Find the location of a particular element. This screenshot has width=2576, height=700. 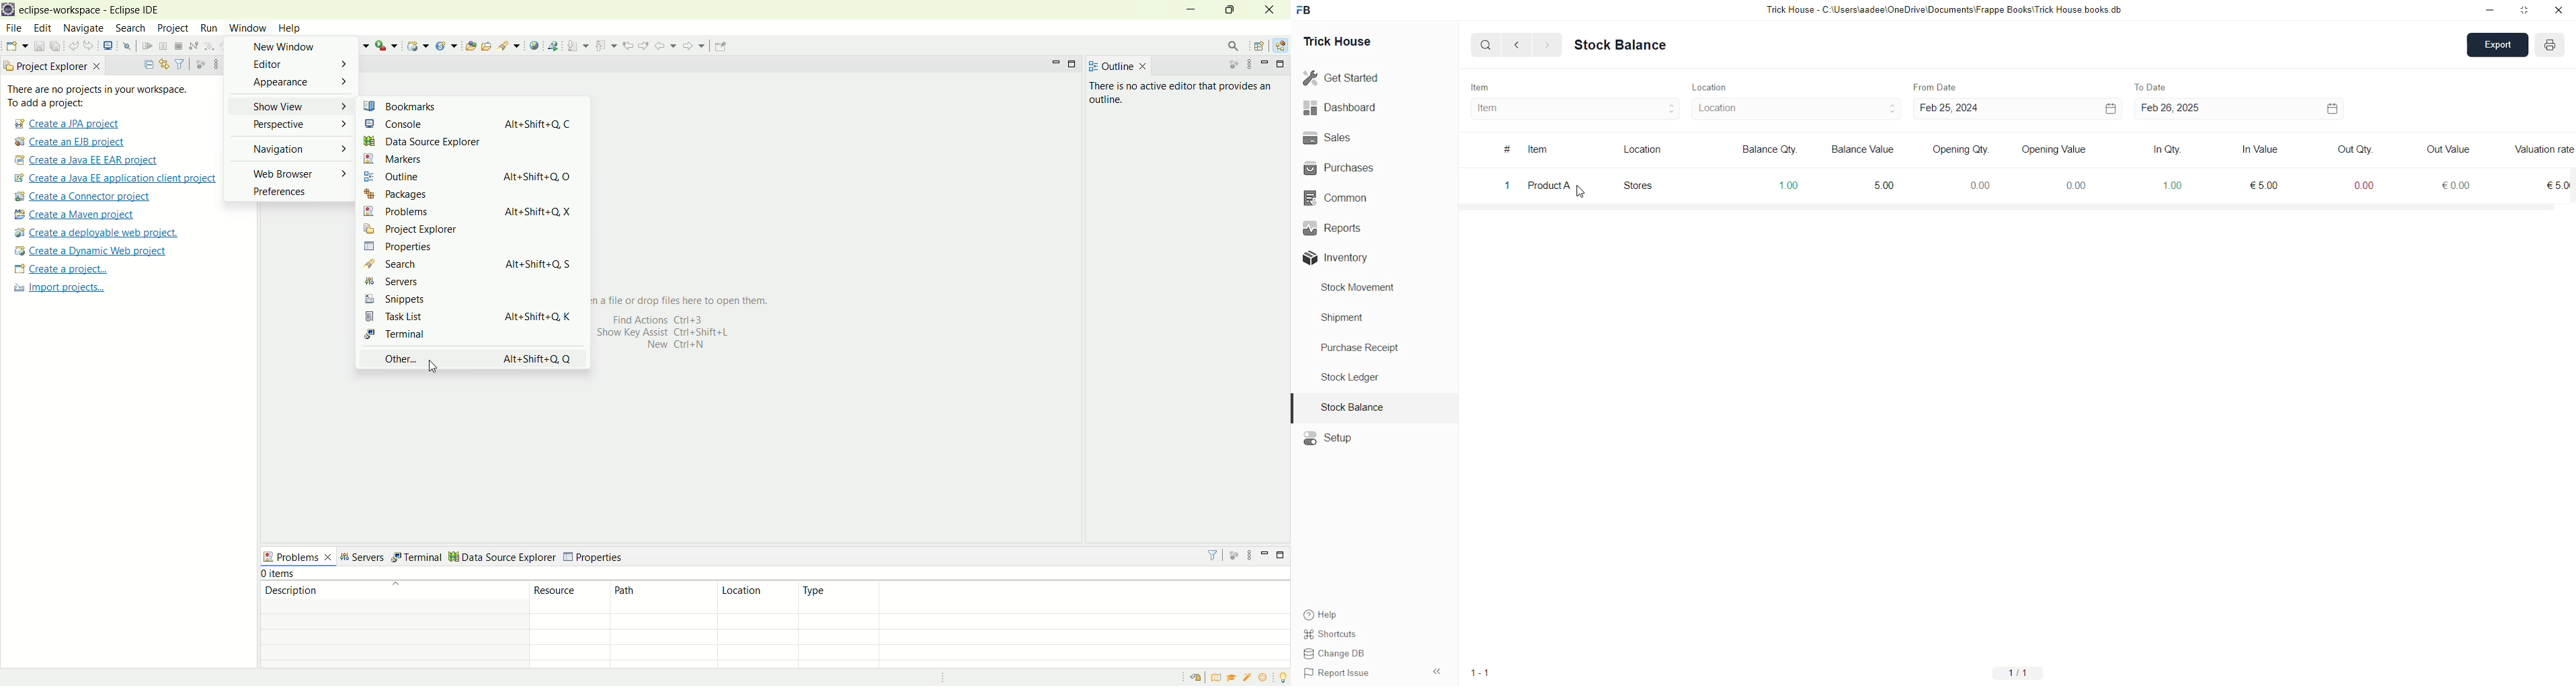

# symbol is located at coordinates (1506, 150).